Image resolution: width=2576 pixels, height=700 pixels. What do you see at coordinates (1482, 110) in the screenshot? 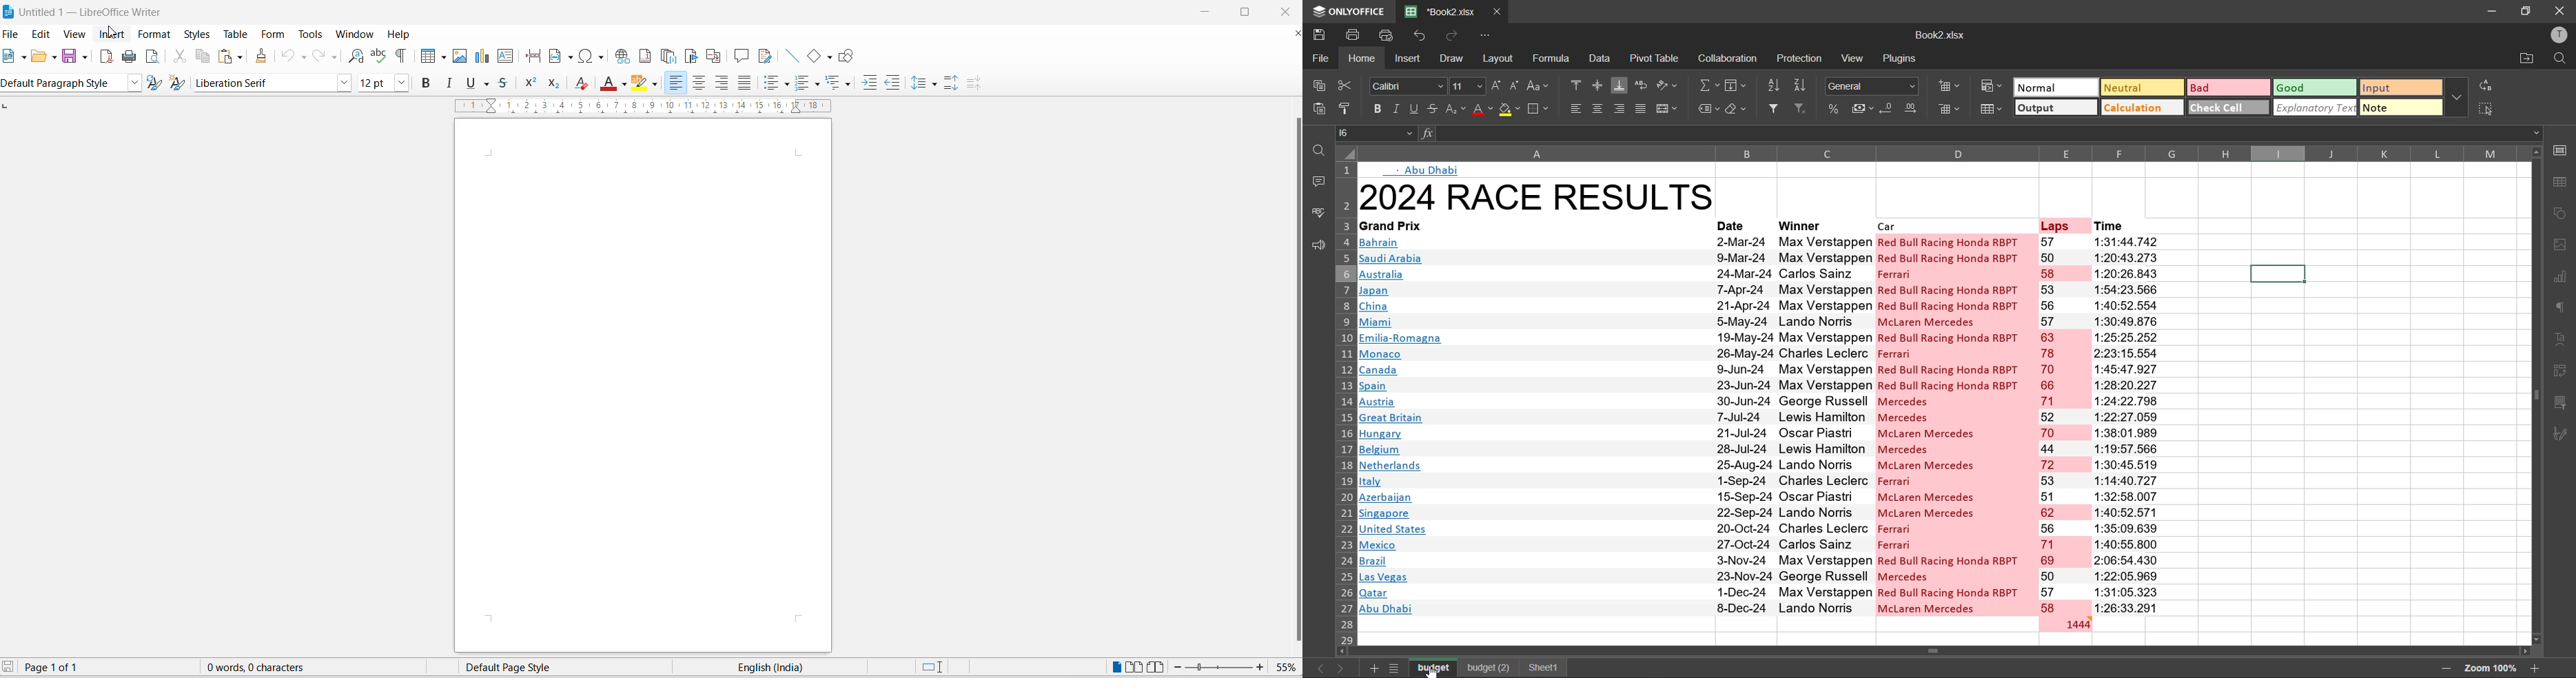
I see `font color` at bounding box center [1482, 110].